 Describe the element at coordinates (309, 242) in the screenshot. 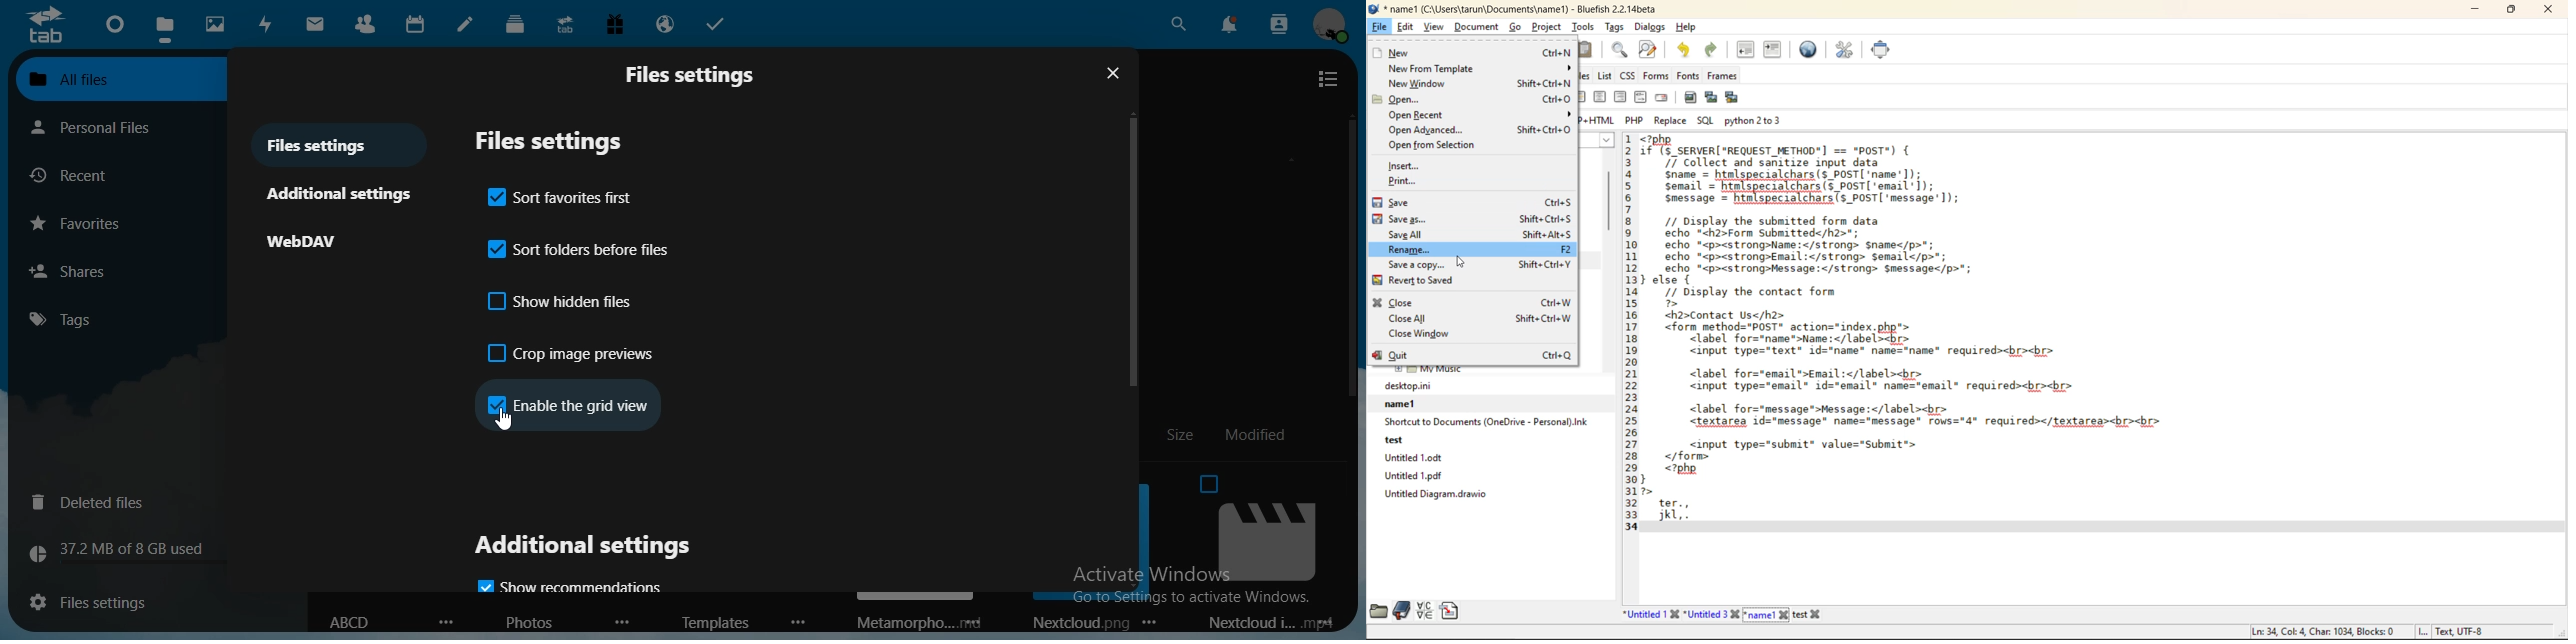

I see `WebDAV` at that location.